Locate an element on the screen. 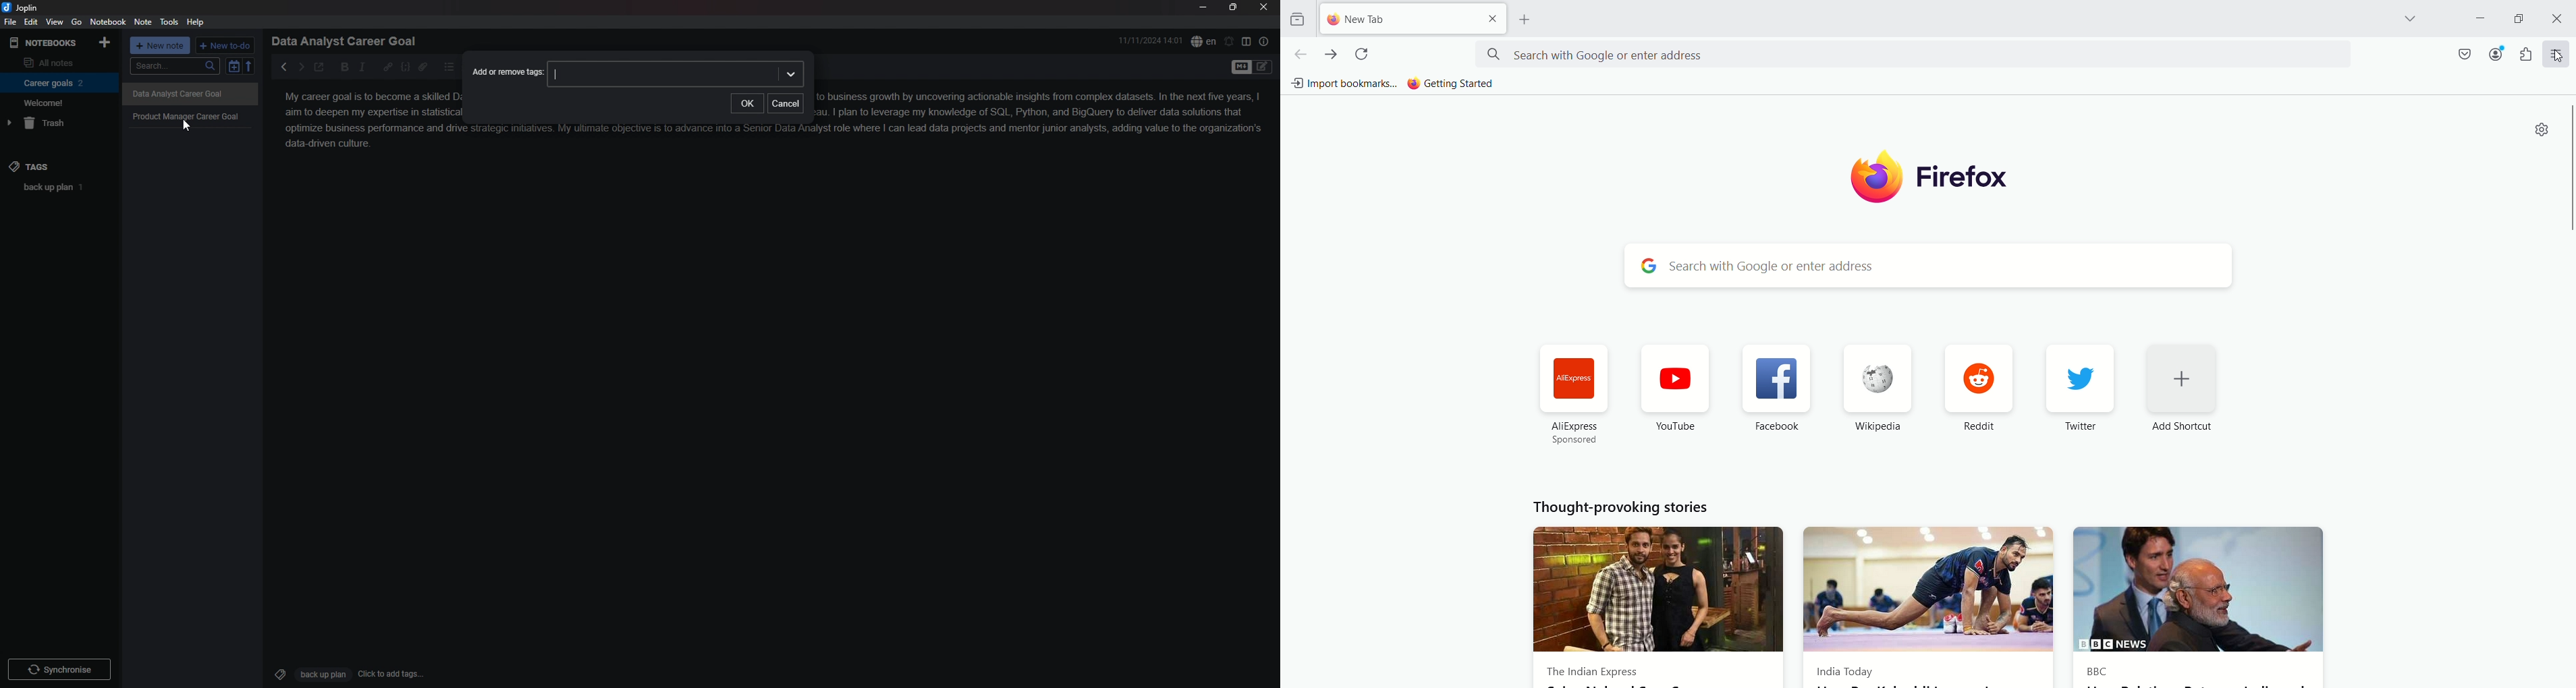 The height and width of the screenshot is (700, 2576). toggle external editor is located at coordinates (320, 67).